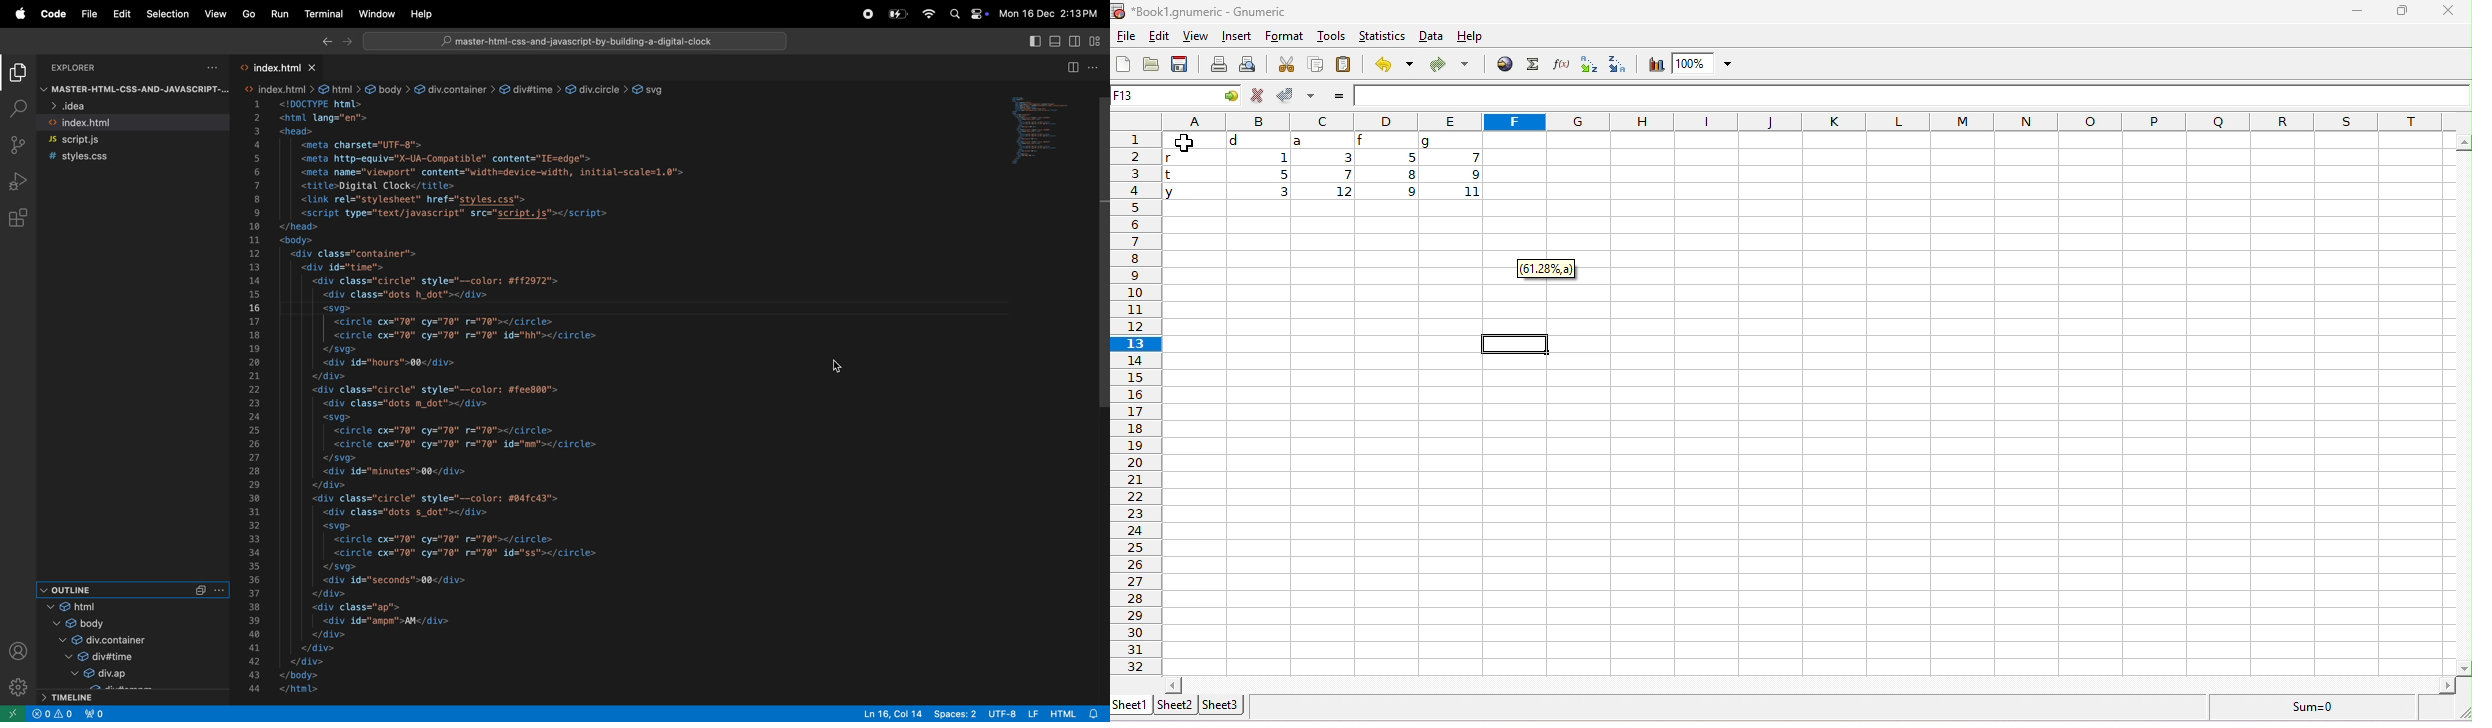  What do you see at coordinates (51, 14) in the screenshot?
I see `code` at bounding box center [51, 14].